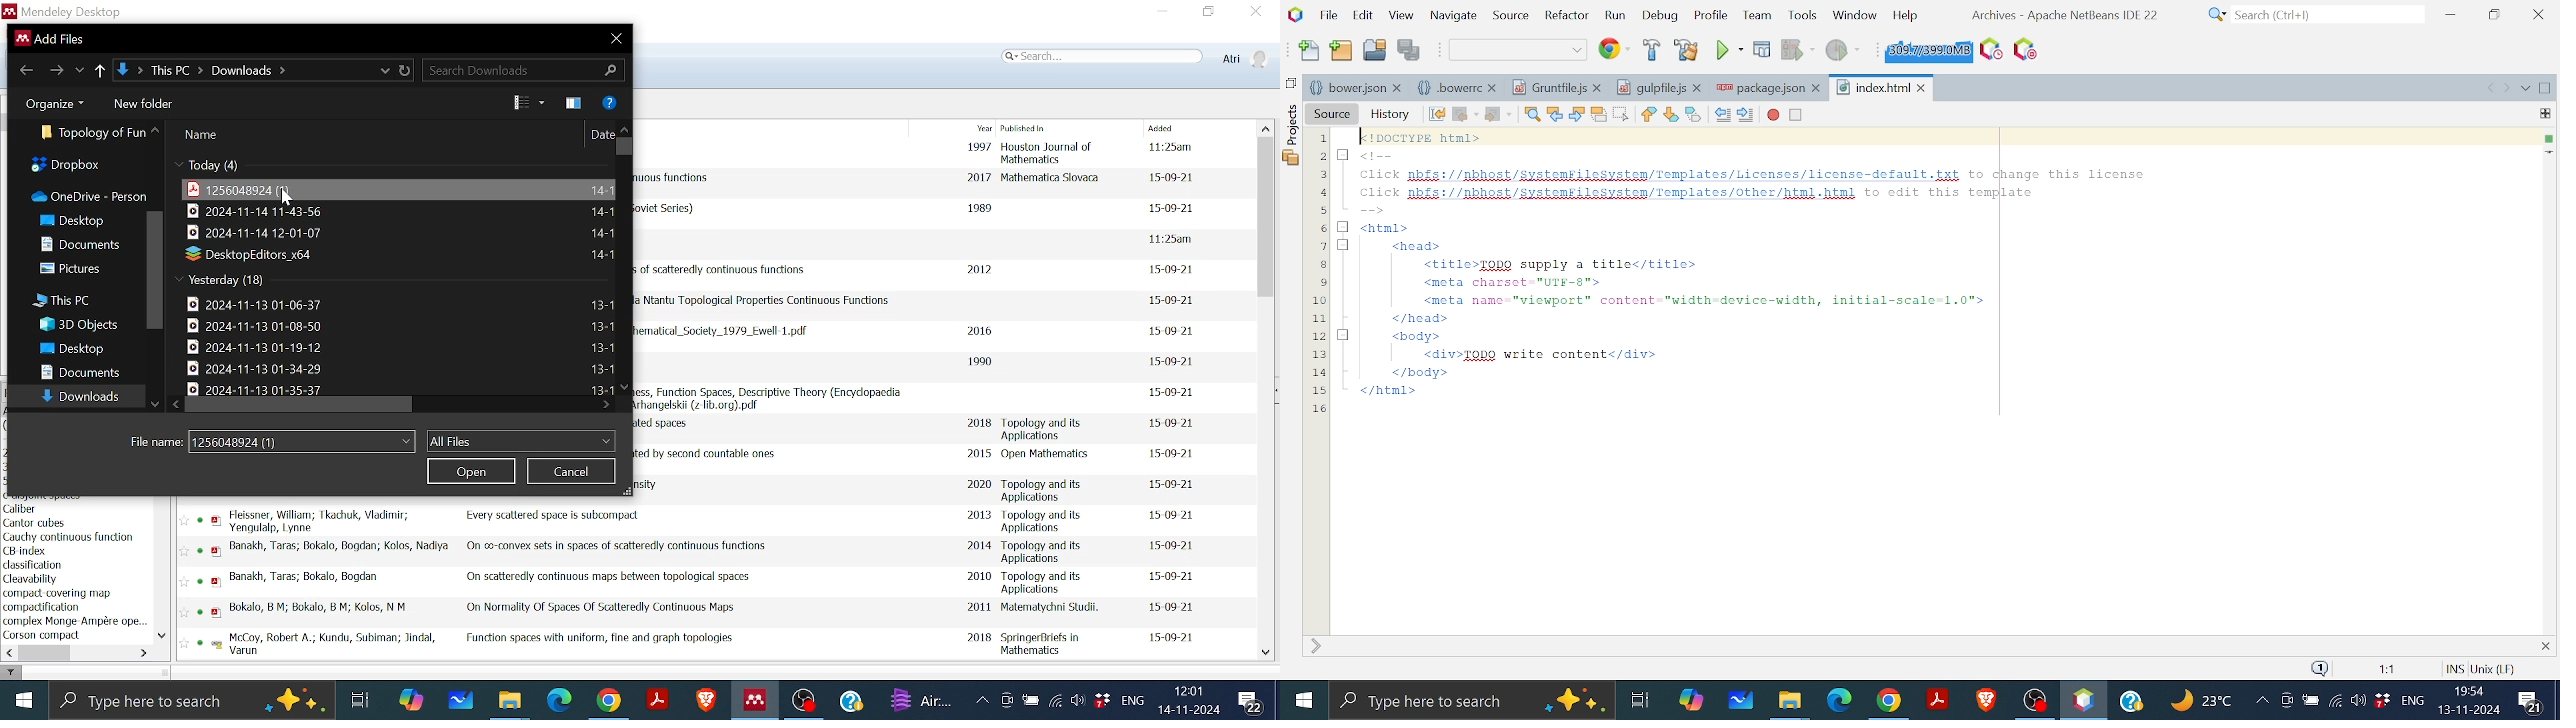 The image size is (2576, 728). What do you see at coordinates (66, 165) in the screenshot?
I see `Dropbox` at bounding box center [66, 165].